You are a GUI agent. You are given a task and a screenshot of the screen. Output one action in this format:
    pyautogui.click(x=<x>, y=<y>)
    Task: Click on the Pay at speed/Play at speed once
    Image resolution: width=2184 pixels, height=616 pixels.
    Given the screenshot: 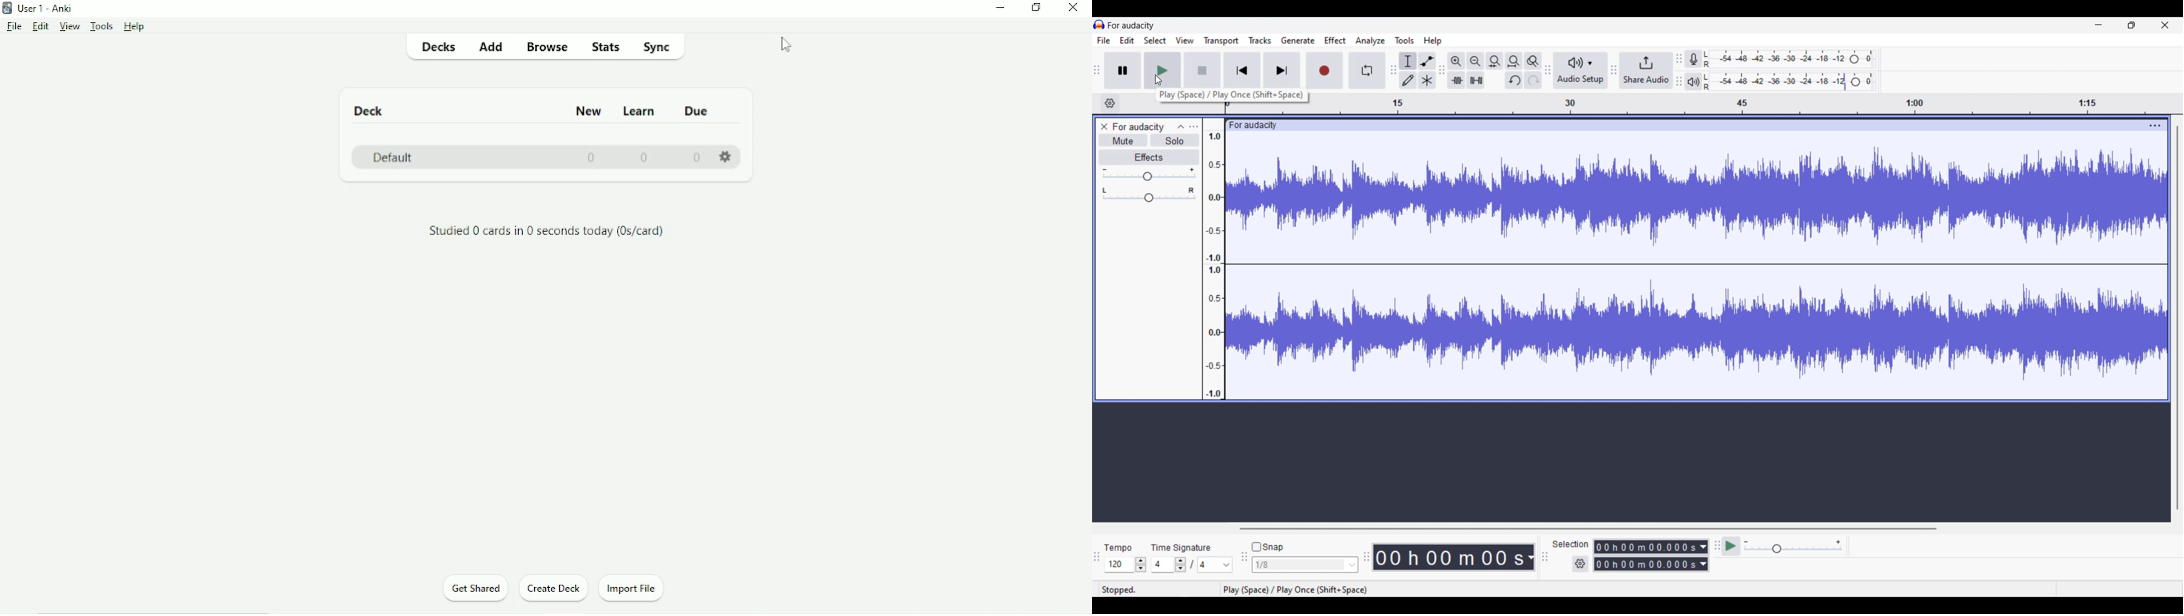 What is the action you would take?
    pyautogui.click(x=1731, y=546)
    